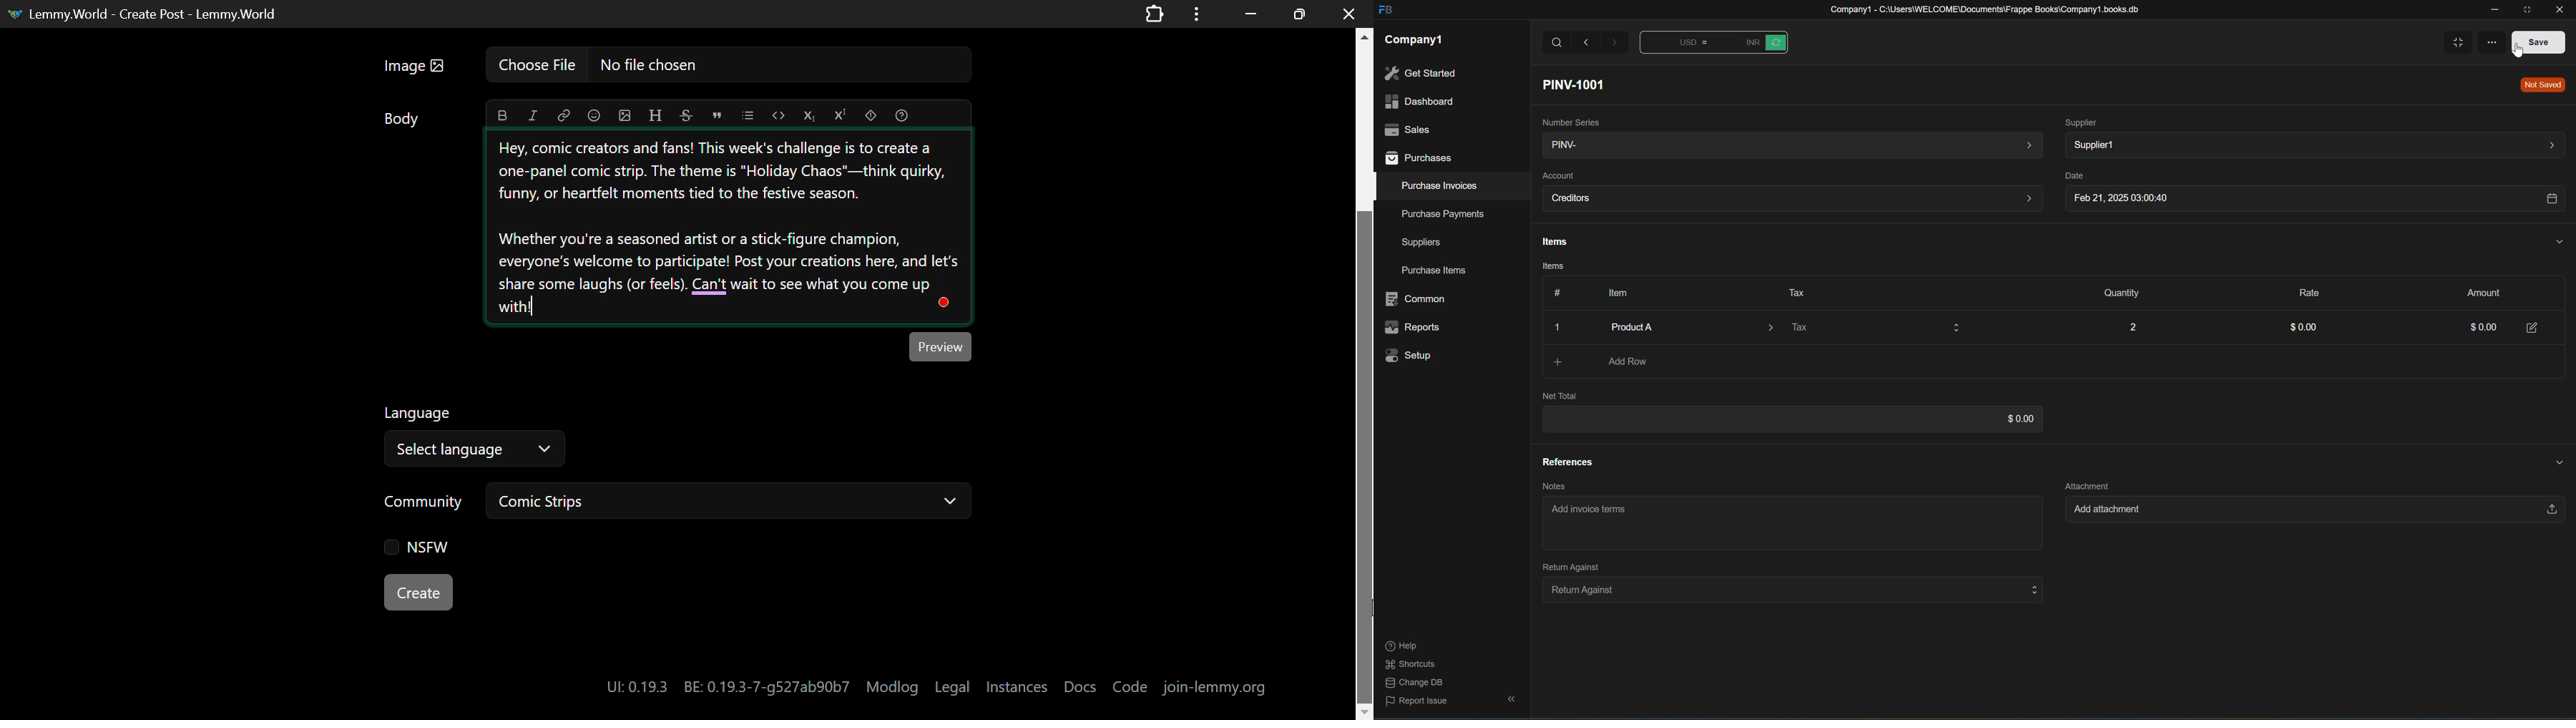 This screenshot has height=728, width=2576. Describe the element at coordinates (1679, 45) in the screenshot. I see `Button` at that location.